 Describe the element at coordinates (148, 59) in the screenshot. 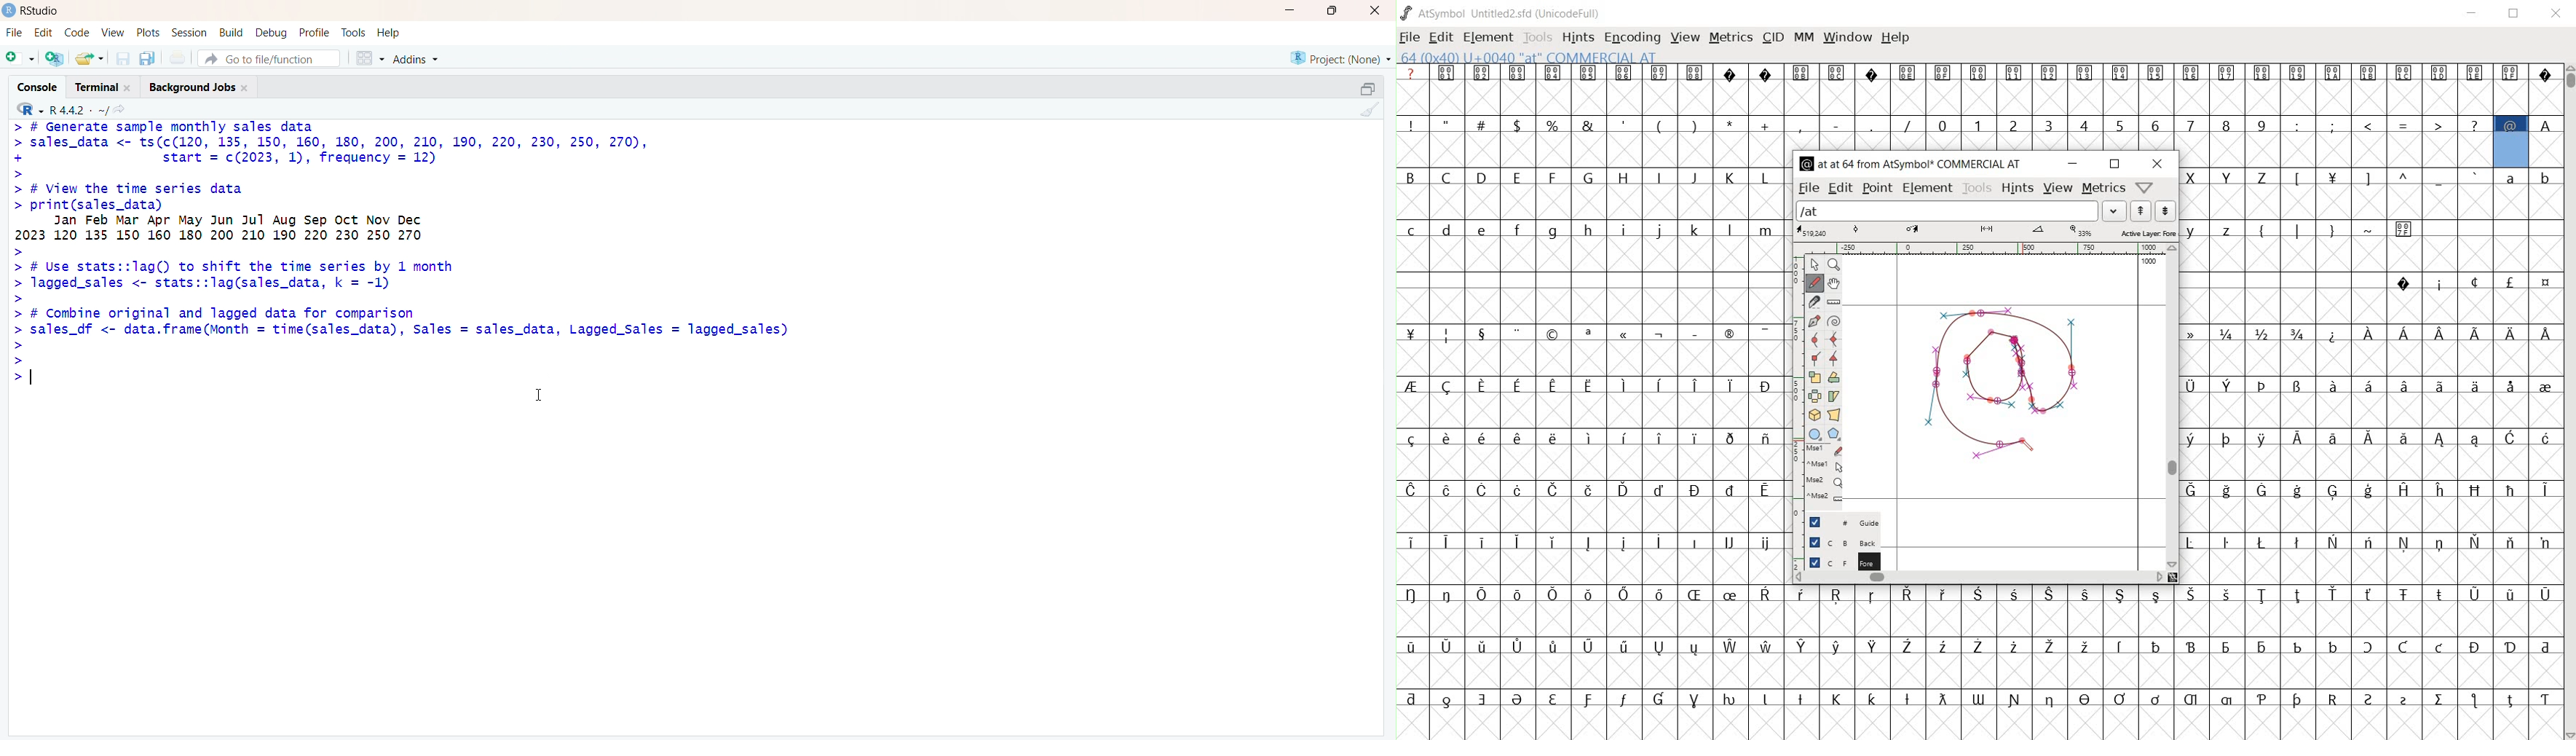

I see `save all open document` at that location.